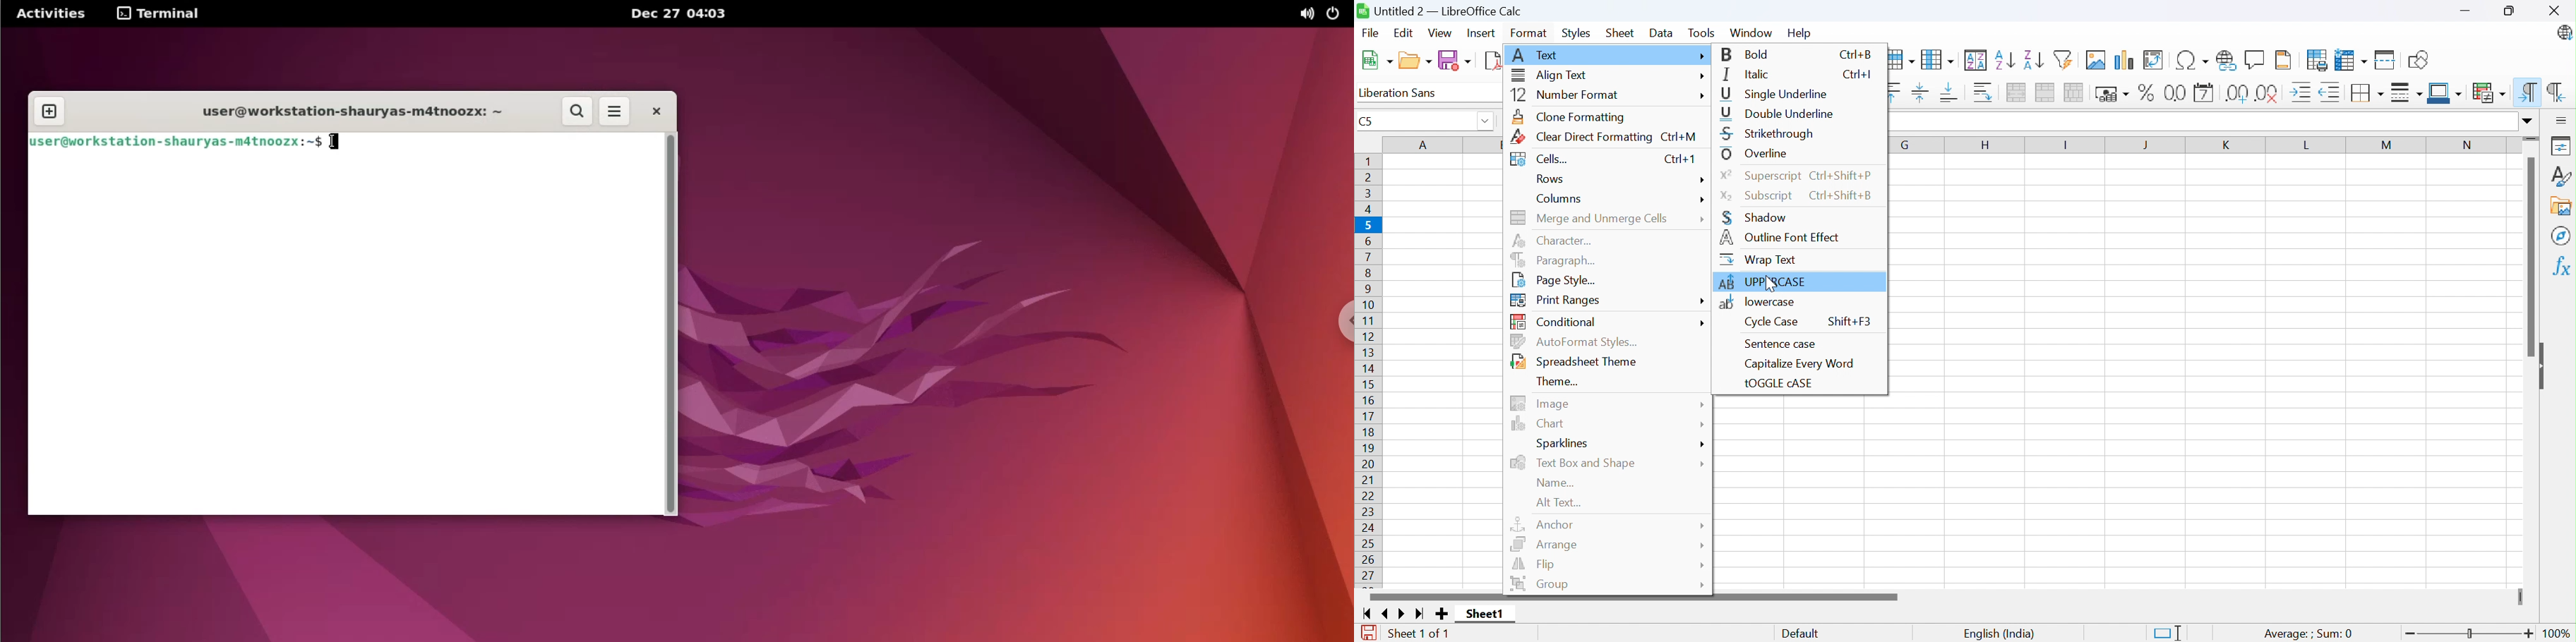 This screenshot has height=644, width=2576. I want to click on English (India), so click(2000, 634).